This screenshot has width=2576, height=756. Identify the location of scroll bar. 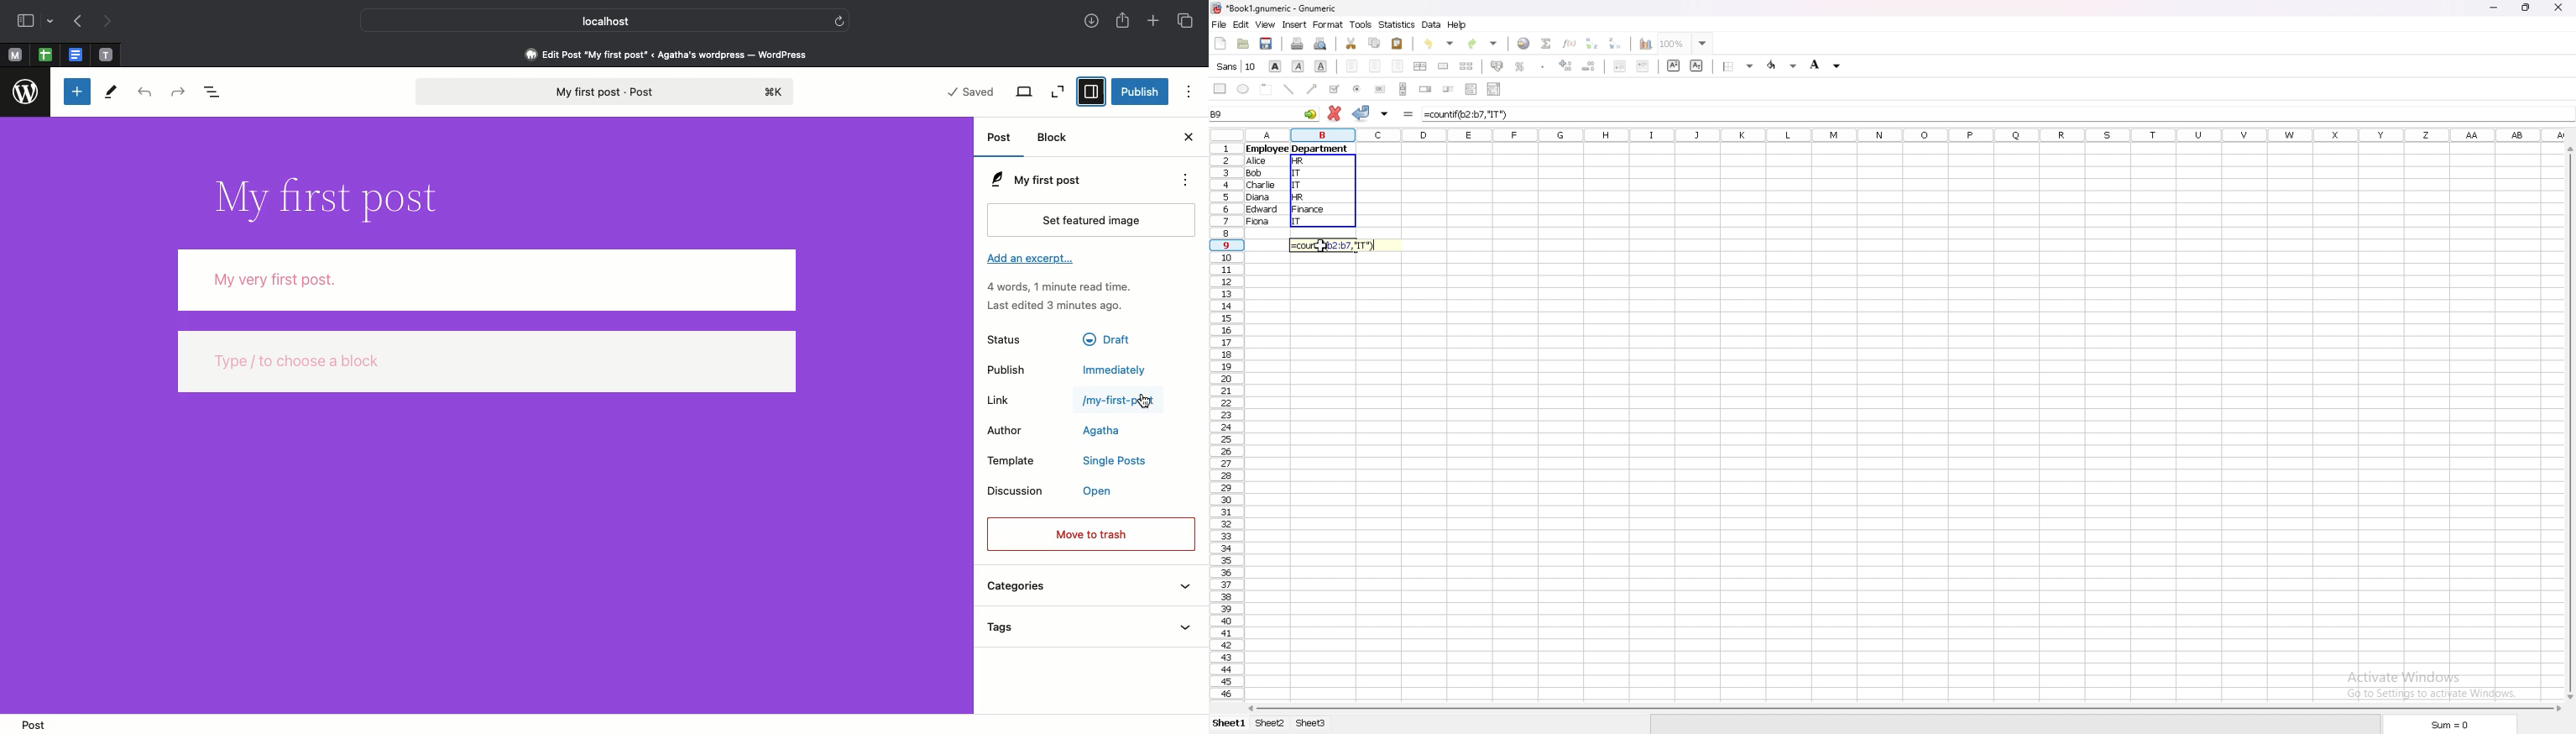
(1404, 88).